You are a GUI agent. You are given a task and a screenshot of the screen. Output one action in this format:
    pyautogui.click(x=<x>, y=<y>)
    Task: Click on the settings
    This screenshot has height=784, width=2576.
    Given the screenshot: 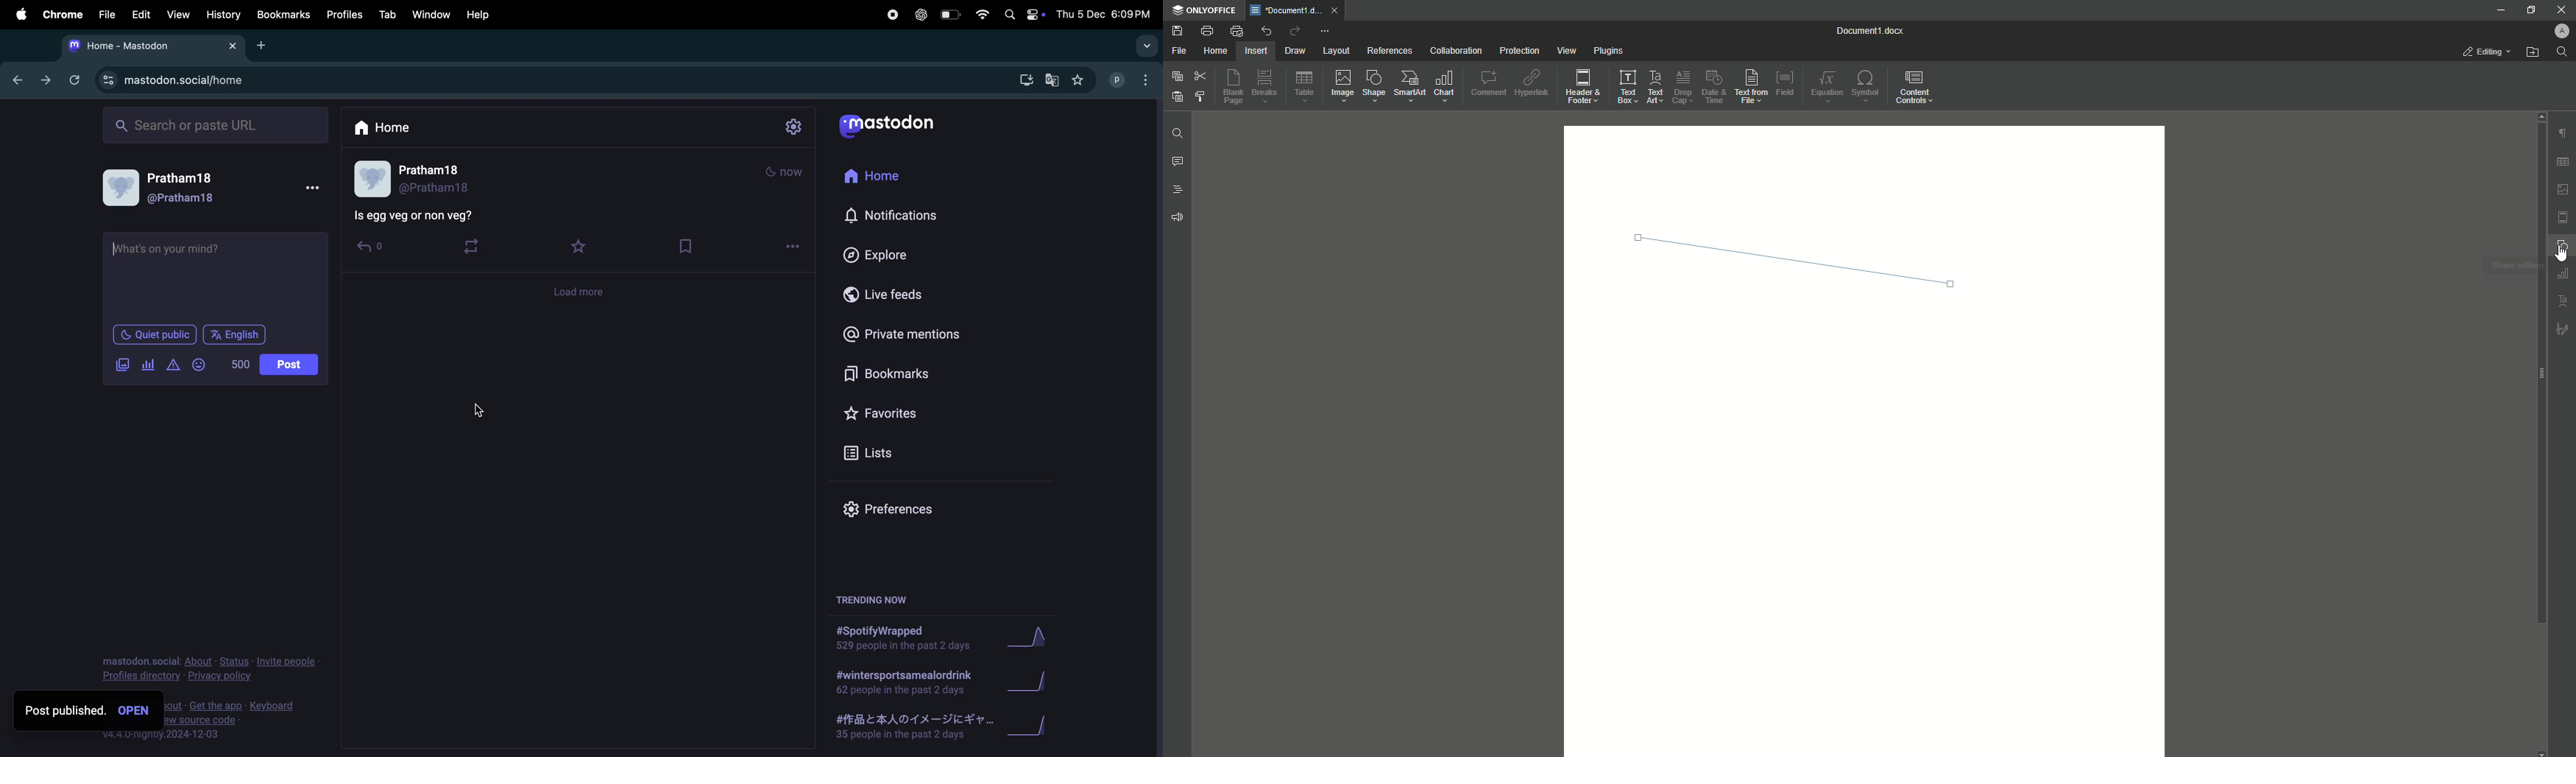 What is the action you would take?
    pyautogui.click(x=793, y=128)
    